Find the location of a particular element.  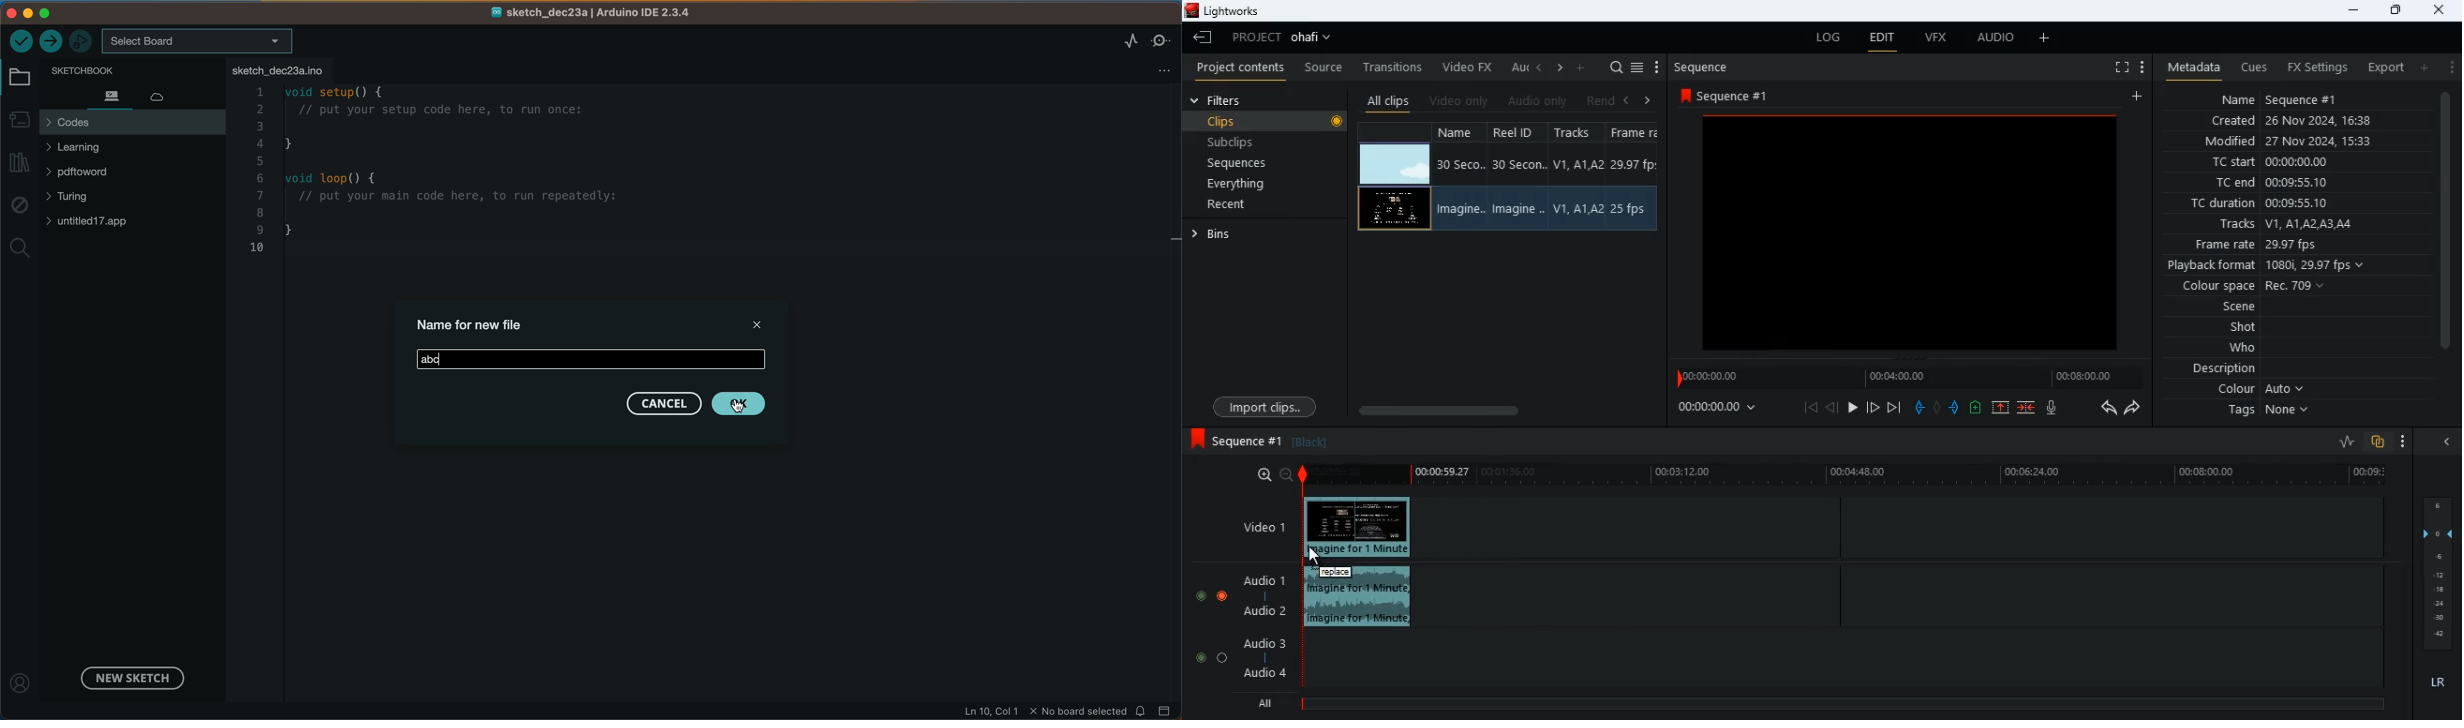

file setting is located at coordinates (1156, 71).